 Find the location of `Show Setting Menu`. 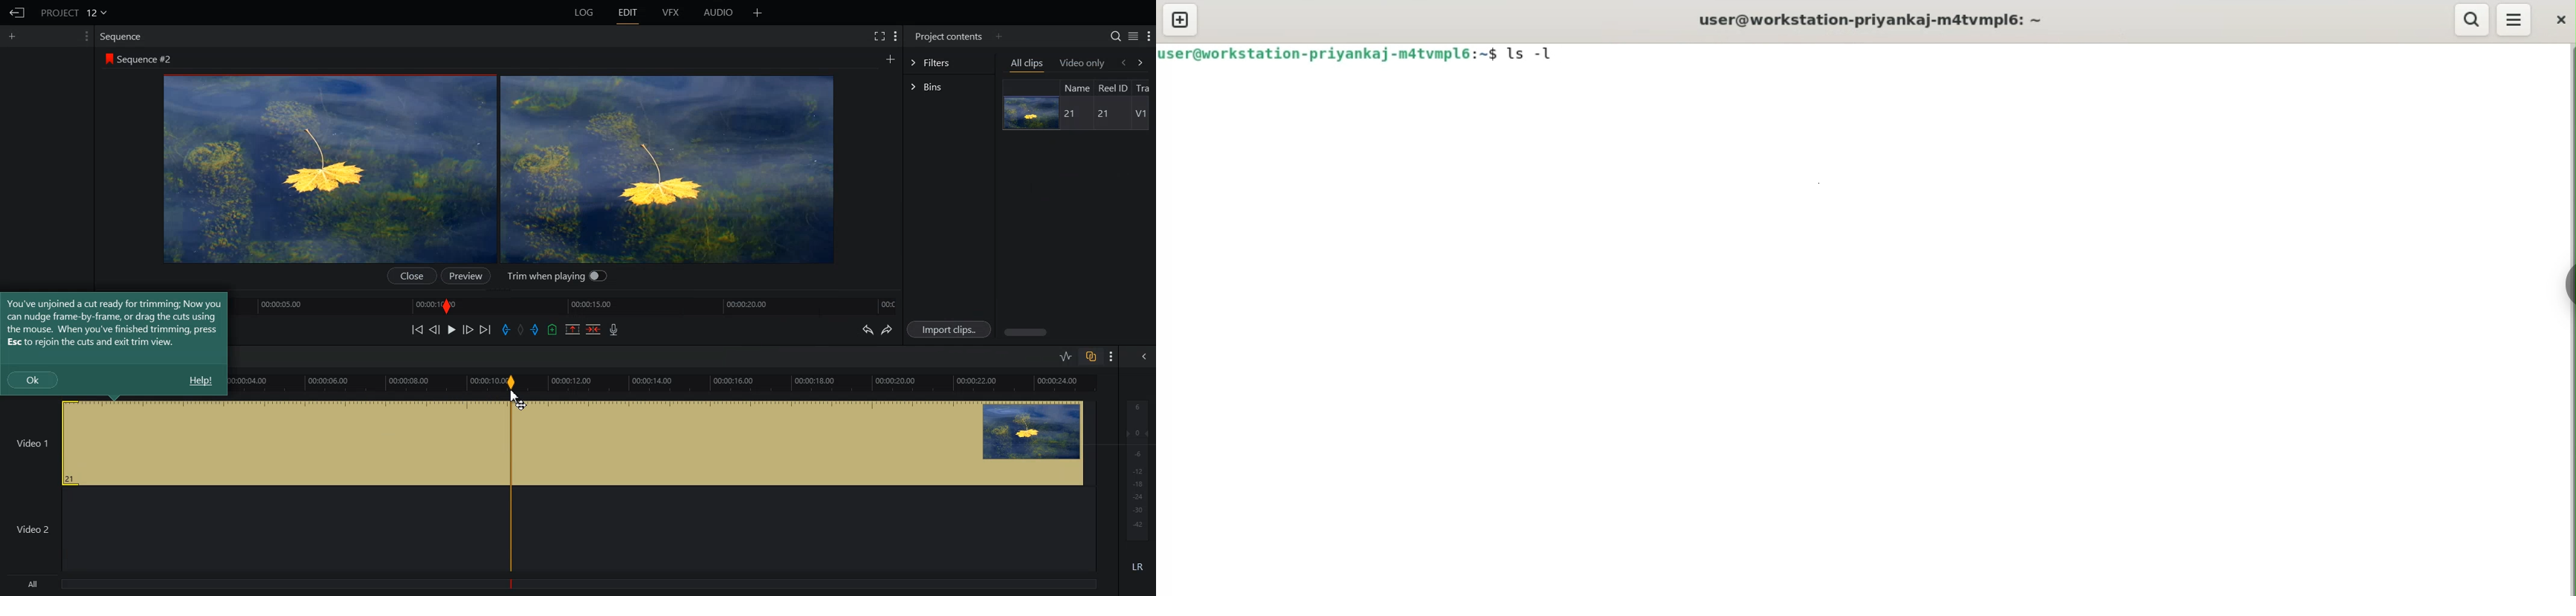

Show Setting Menu is located at coordinates (1112, 357).